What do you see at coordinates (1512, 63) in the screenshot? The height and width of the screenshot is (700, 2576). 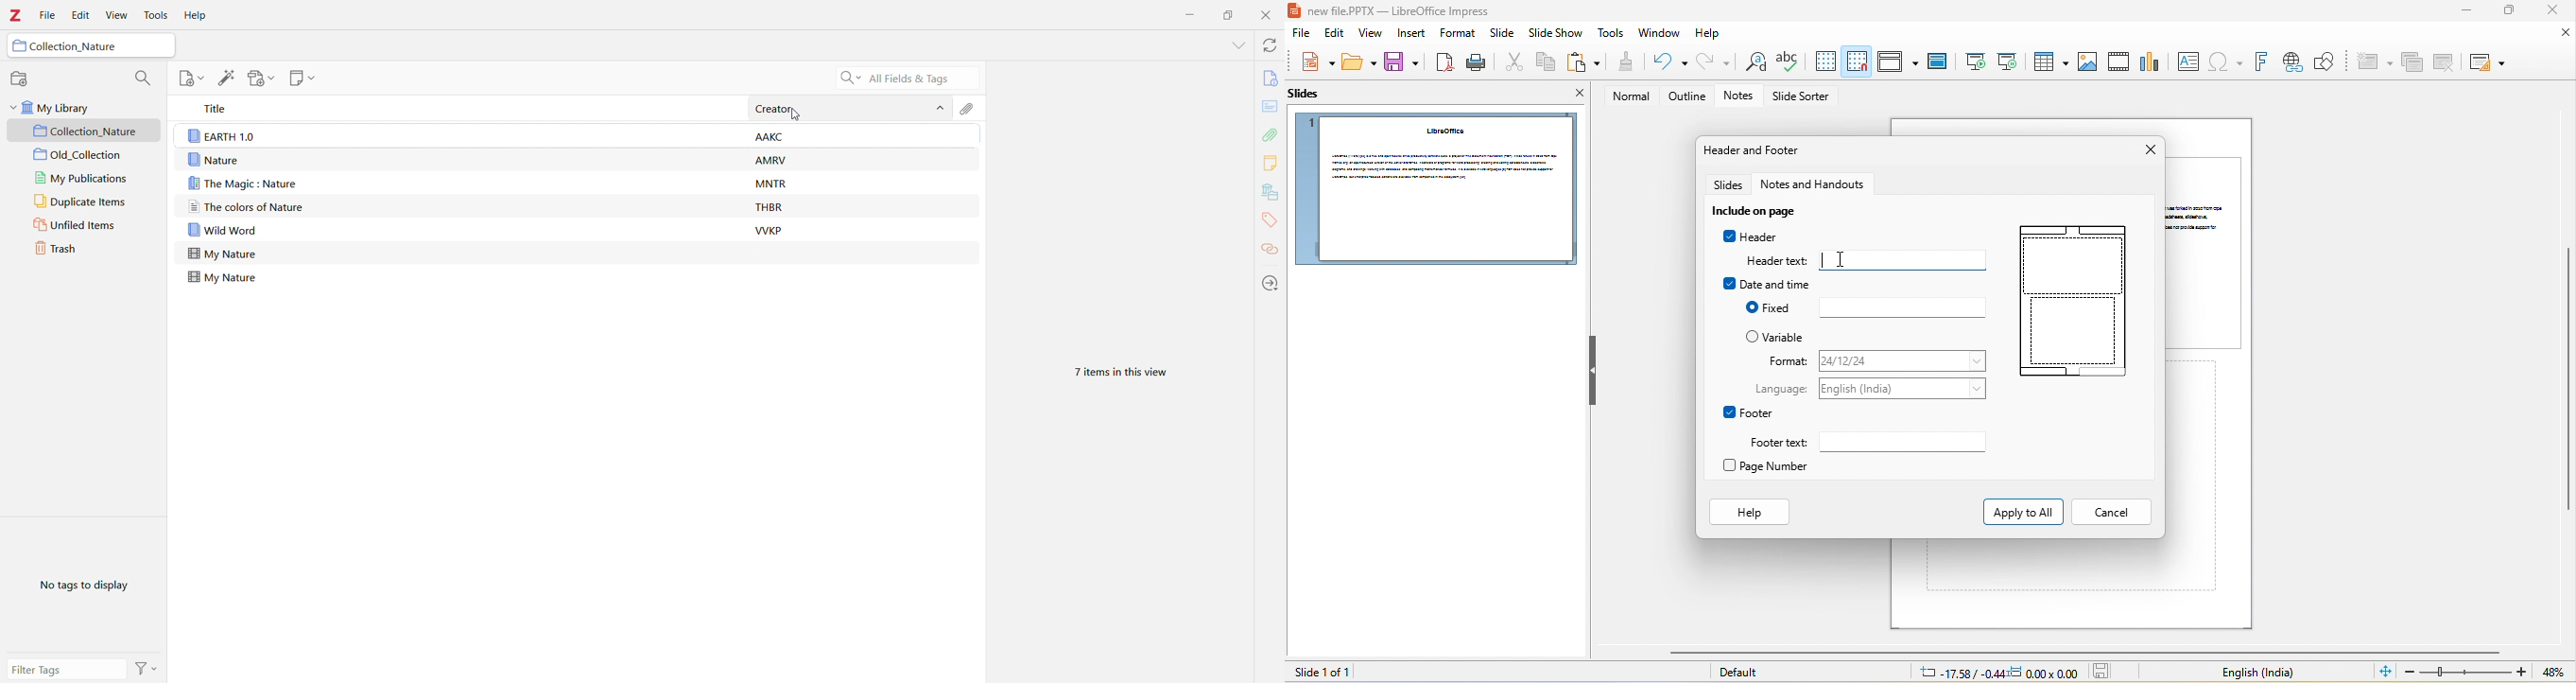 I see `cut` at bounding box center [1512, 63].